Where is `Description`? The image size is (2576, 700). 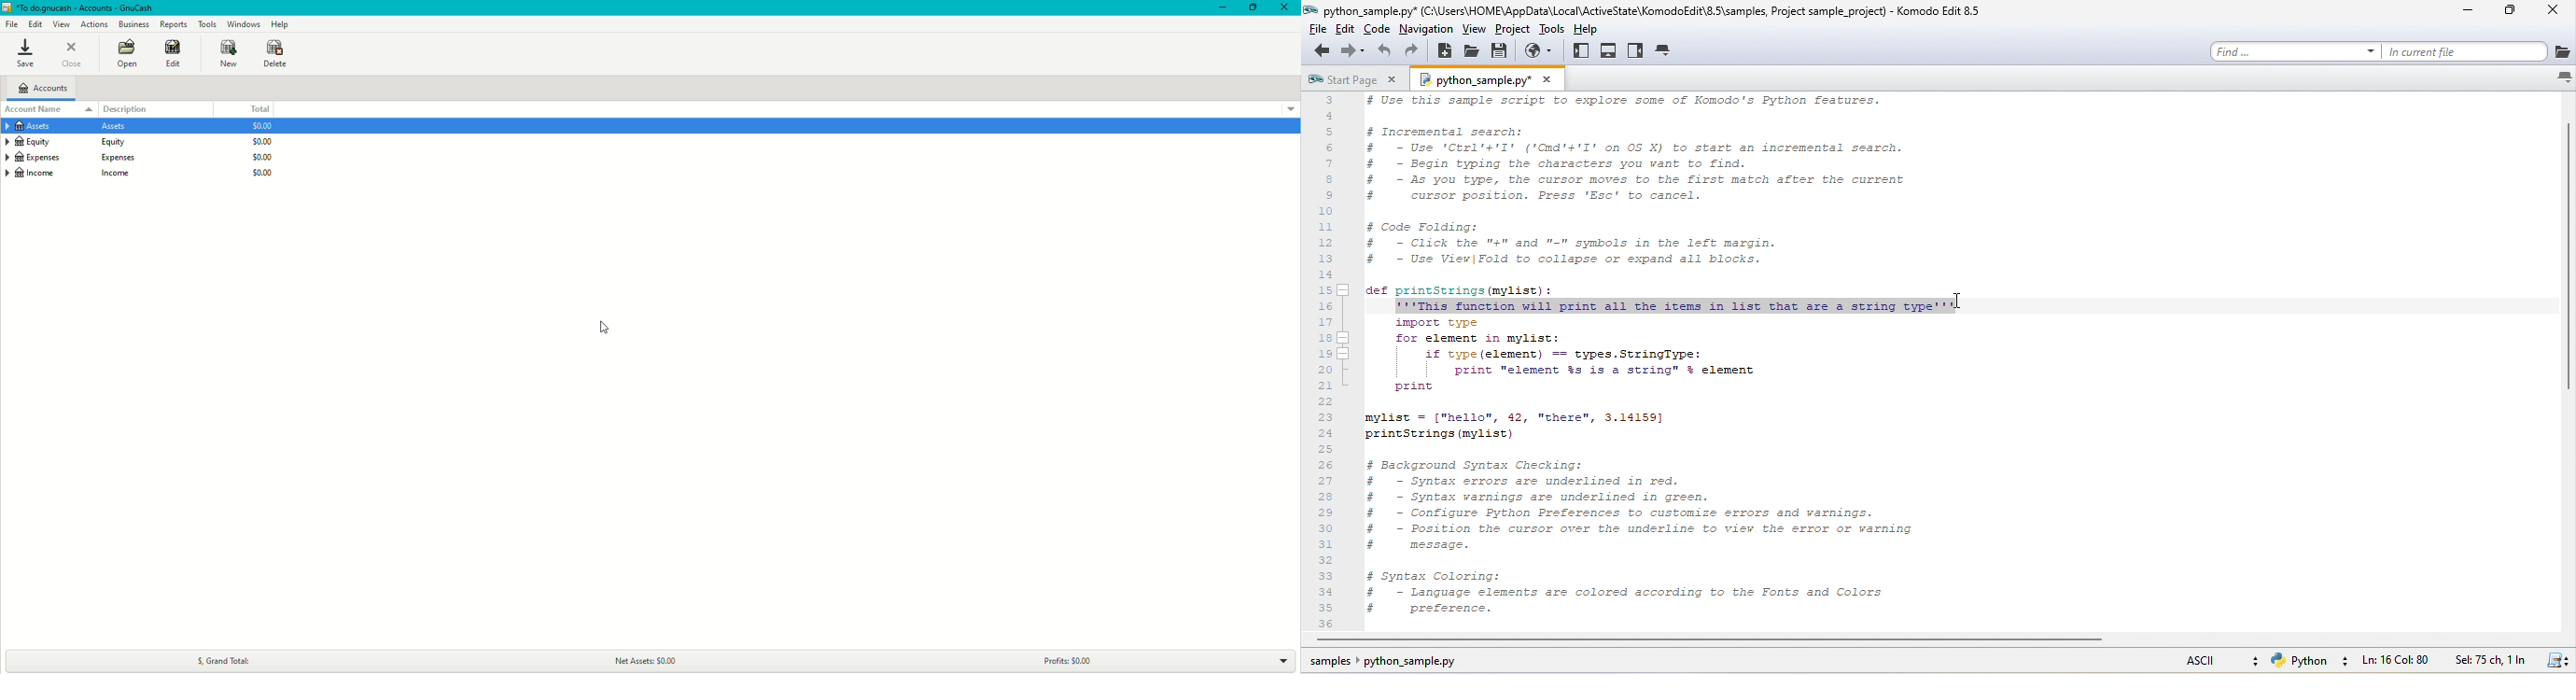
Description is located at coordinates (134, 108).